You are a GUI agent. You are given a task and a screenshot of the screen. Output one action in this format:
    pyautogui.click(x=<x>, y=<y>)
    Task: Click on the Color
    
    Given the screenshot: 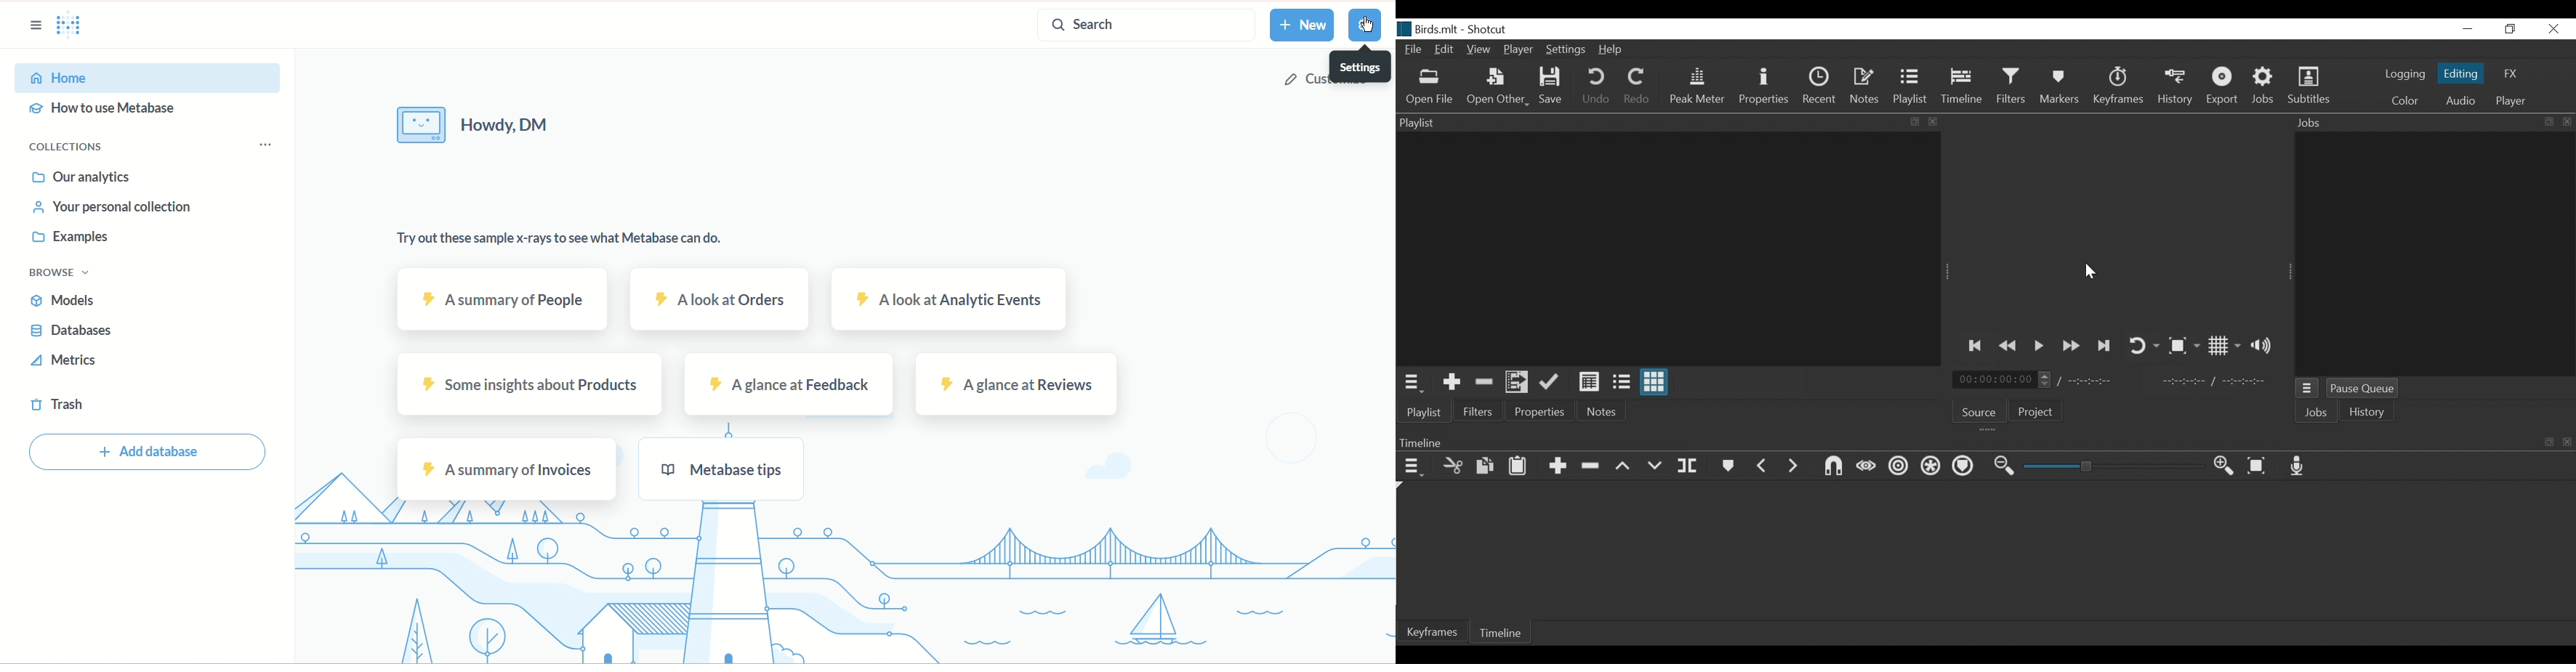 What is the action you would take?
    pyautogui.click(x=2406, y=100)
    